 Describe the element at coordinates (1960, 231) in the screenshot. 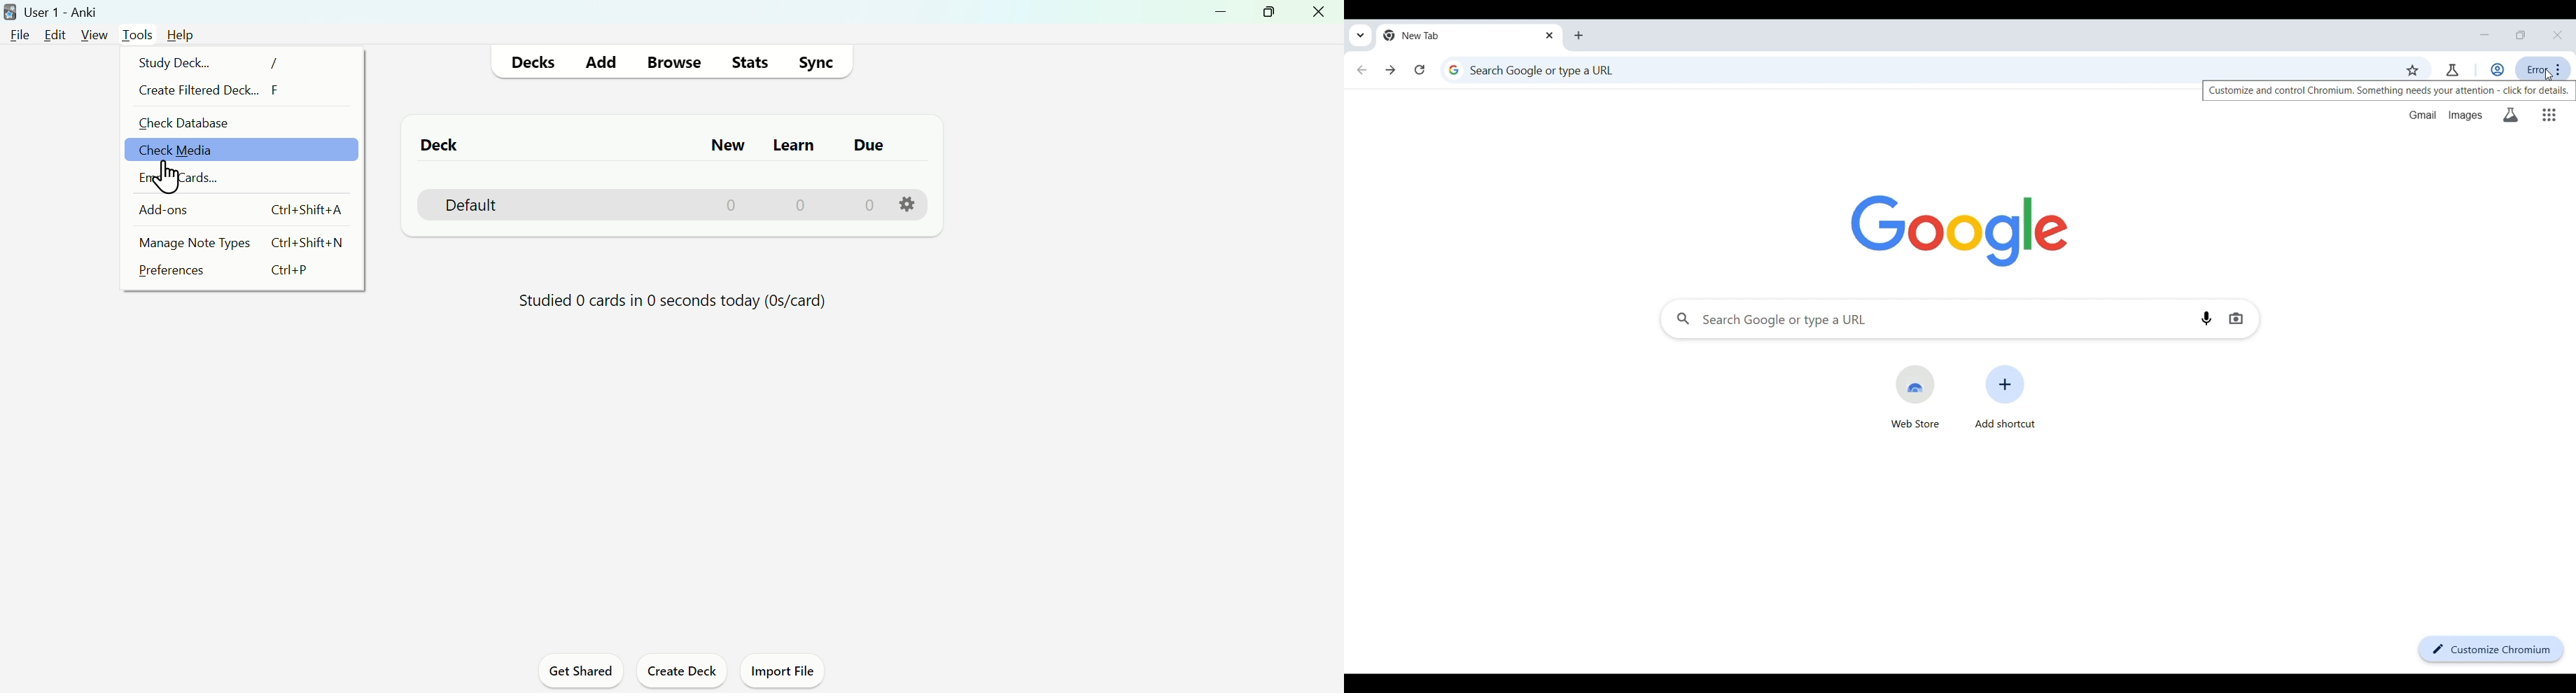

I see `Google logo` at that location.